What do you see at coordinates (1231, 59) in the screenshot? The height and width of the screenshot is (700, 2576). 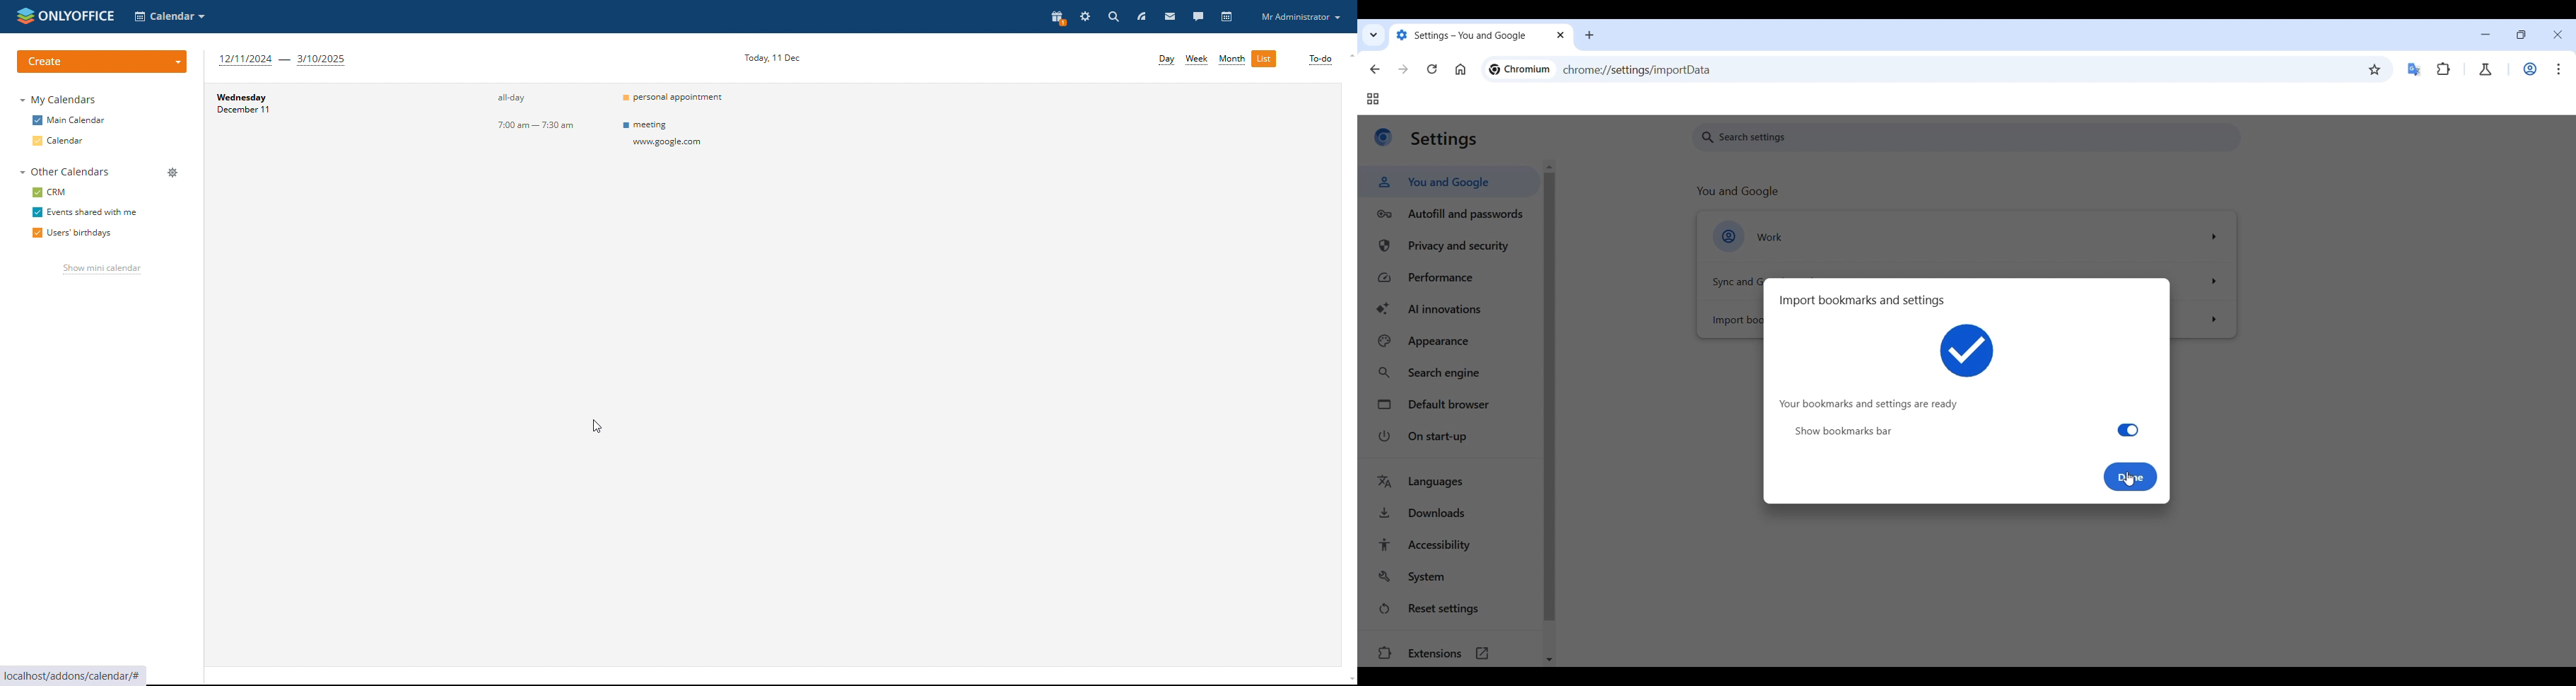 I see `month view` at bounding box center [1231, 59].